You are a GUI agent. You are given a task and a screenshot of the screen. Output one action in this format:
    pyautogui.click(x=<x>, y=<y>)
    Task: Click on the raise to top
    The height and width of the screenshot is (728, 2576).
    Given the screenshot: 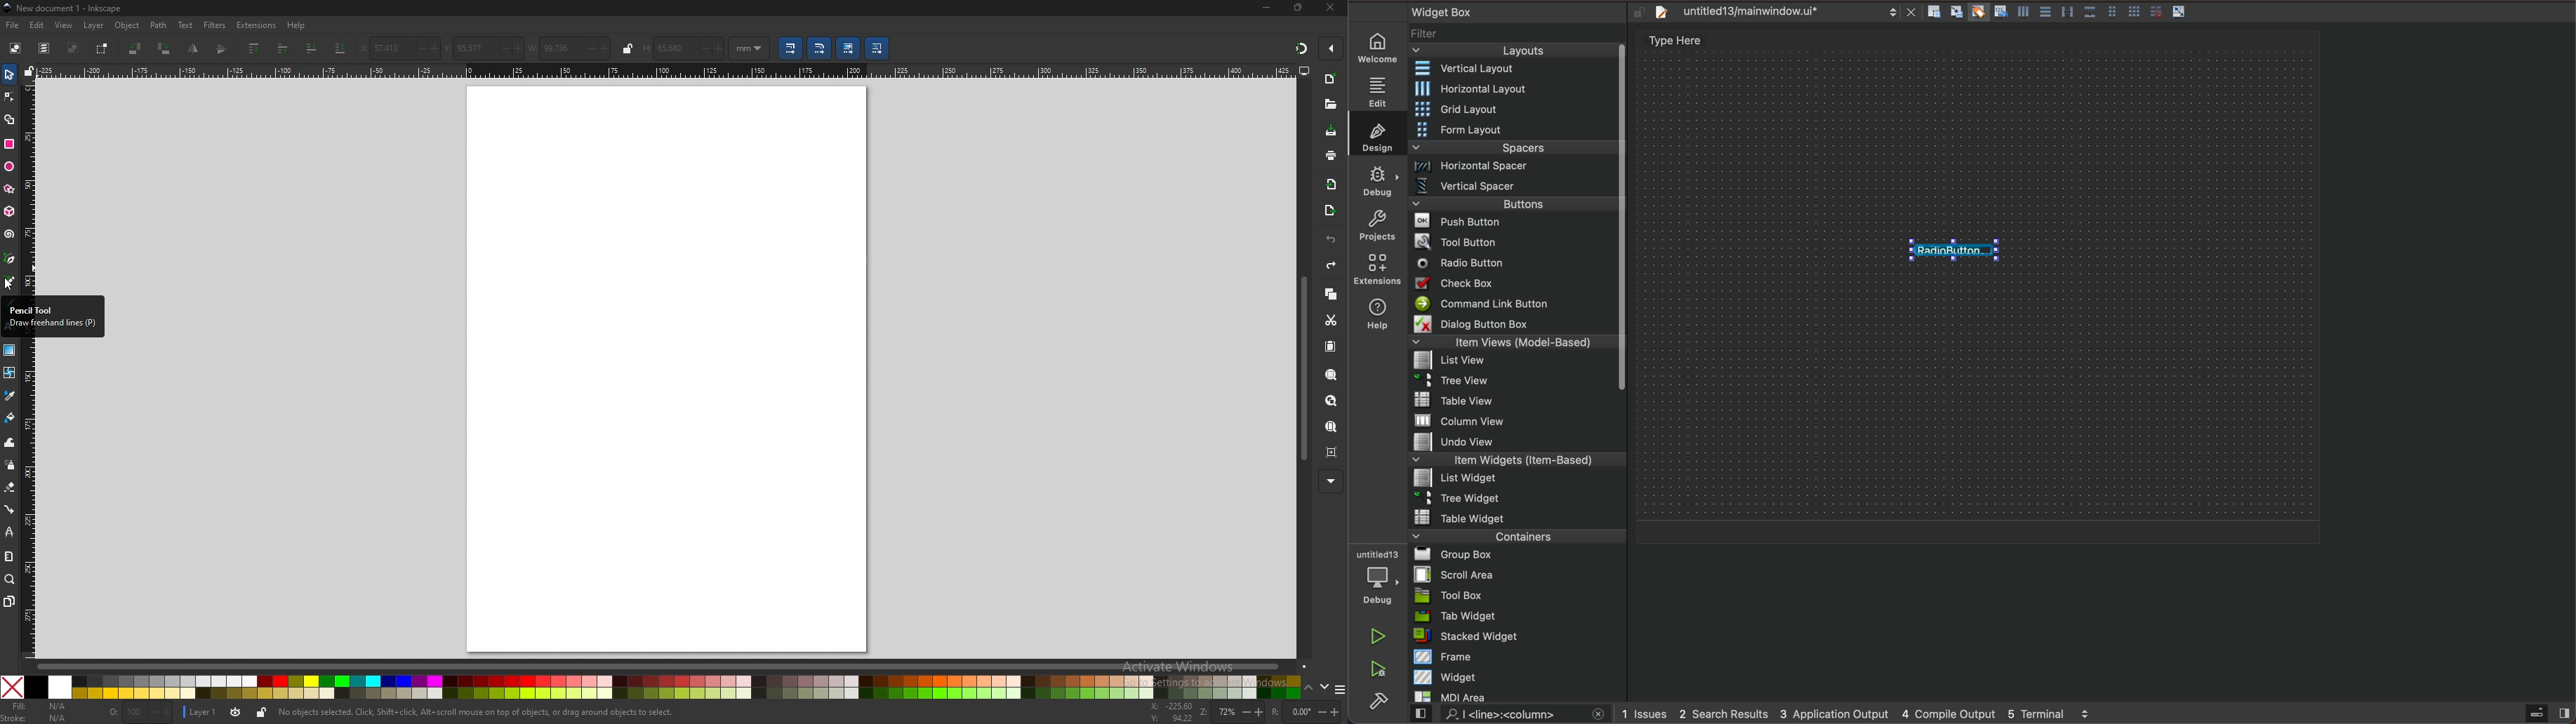 What is the action you would take?
    pyautogui.click(x=251, y=47)
    